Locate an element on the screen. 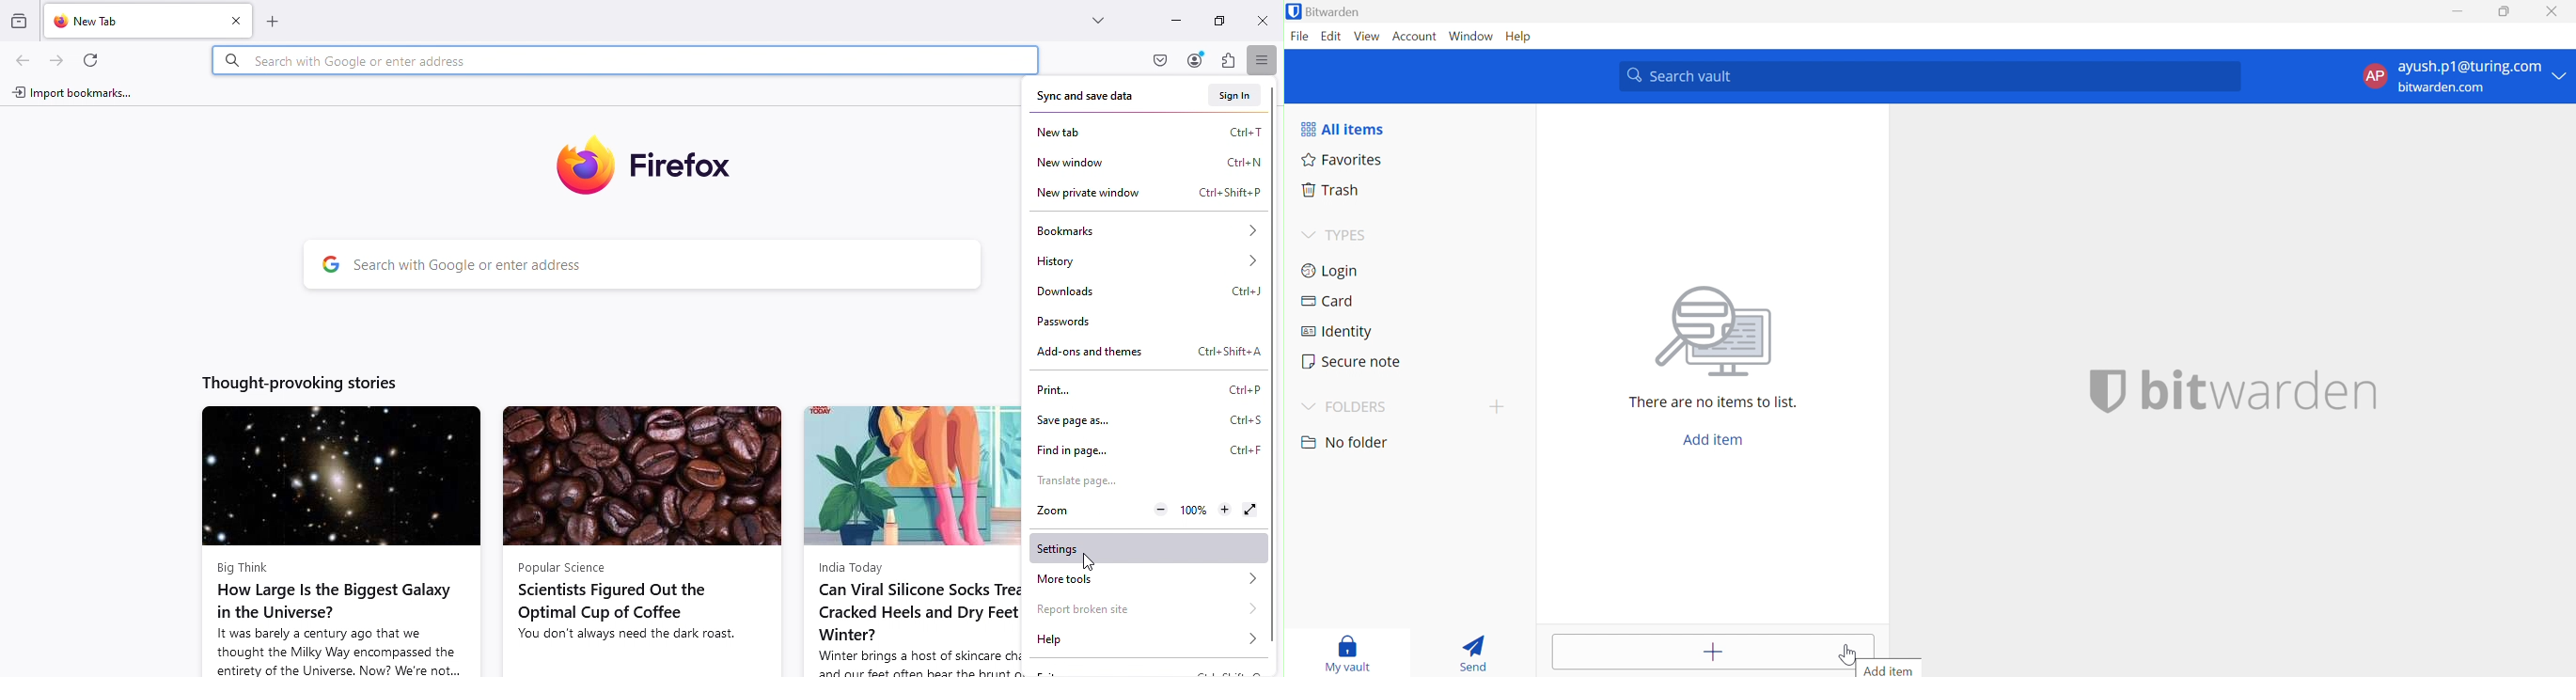 The width and height of the screenshot is (2576, 700). New tab is located at coordinates (121, 22).